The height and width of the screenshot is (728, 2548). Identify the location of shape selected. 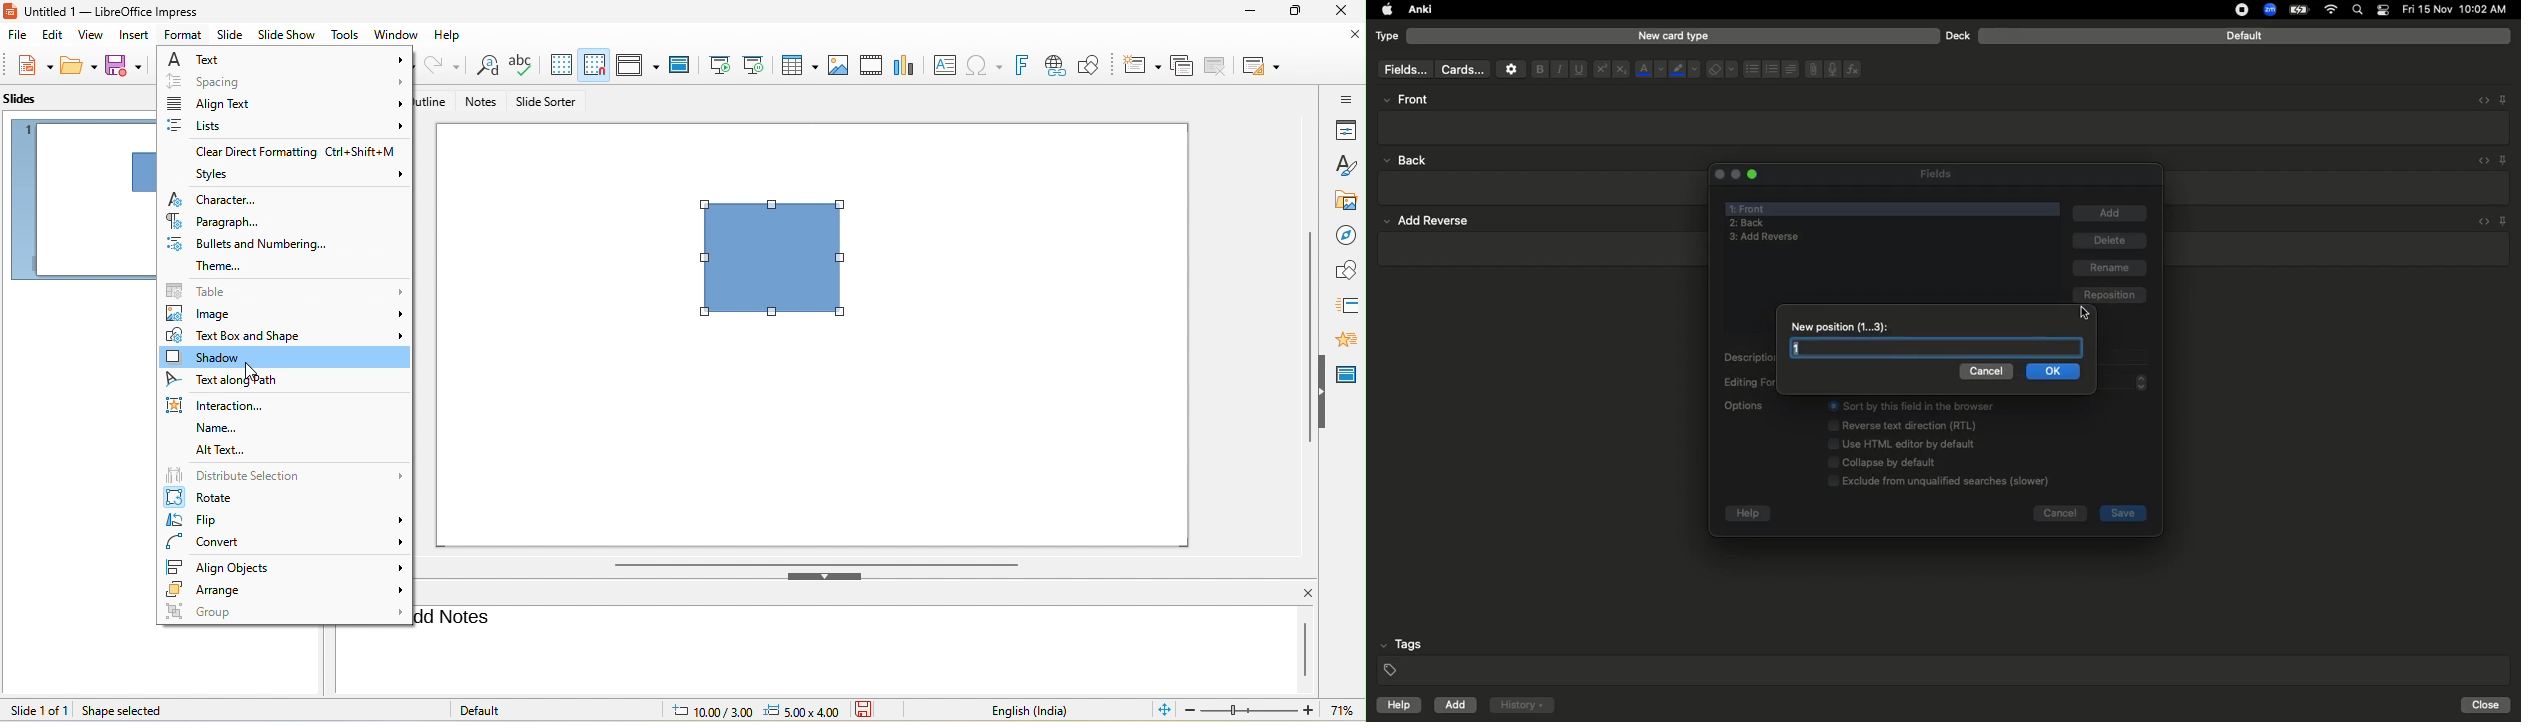
(124, 711).